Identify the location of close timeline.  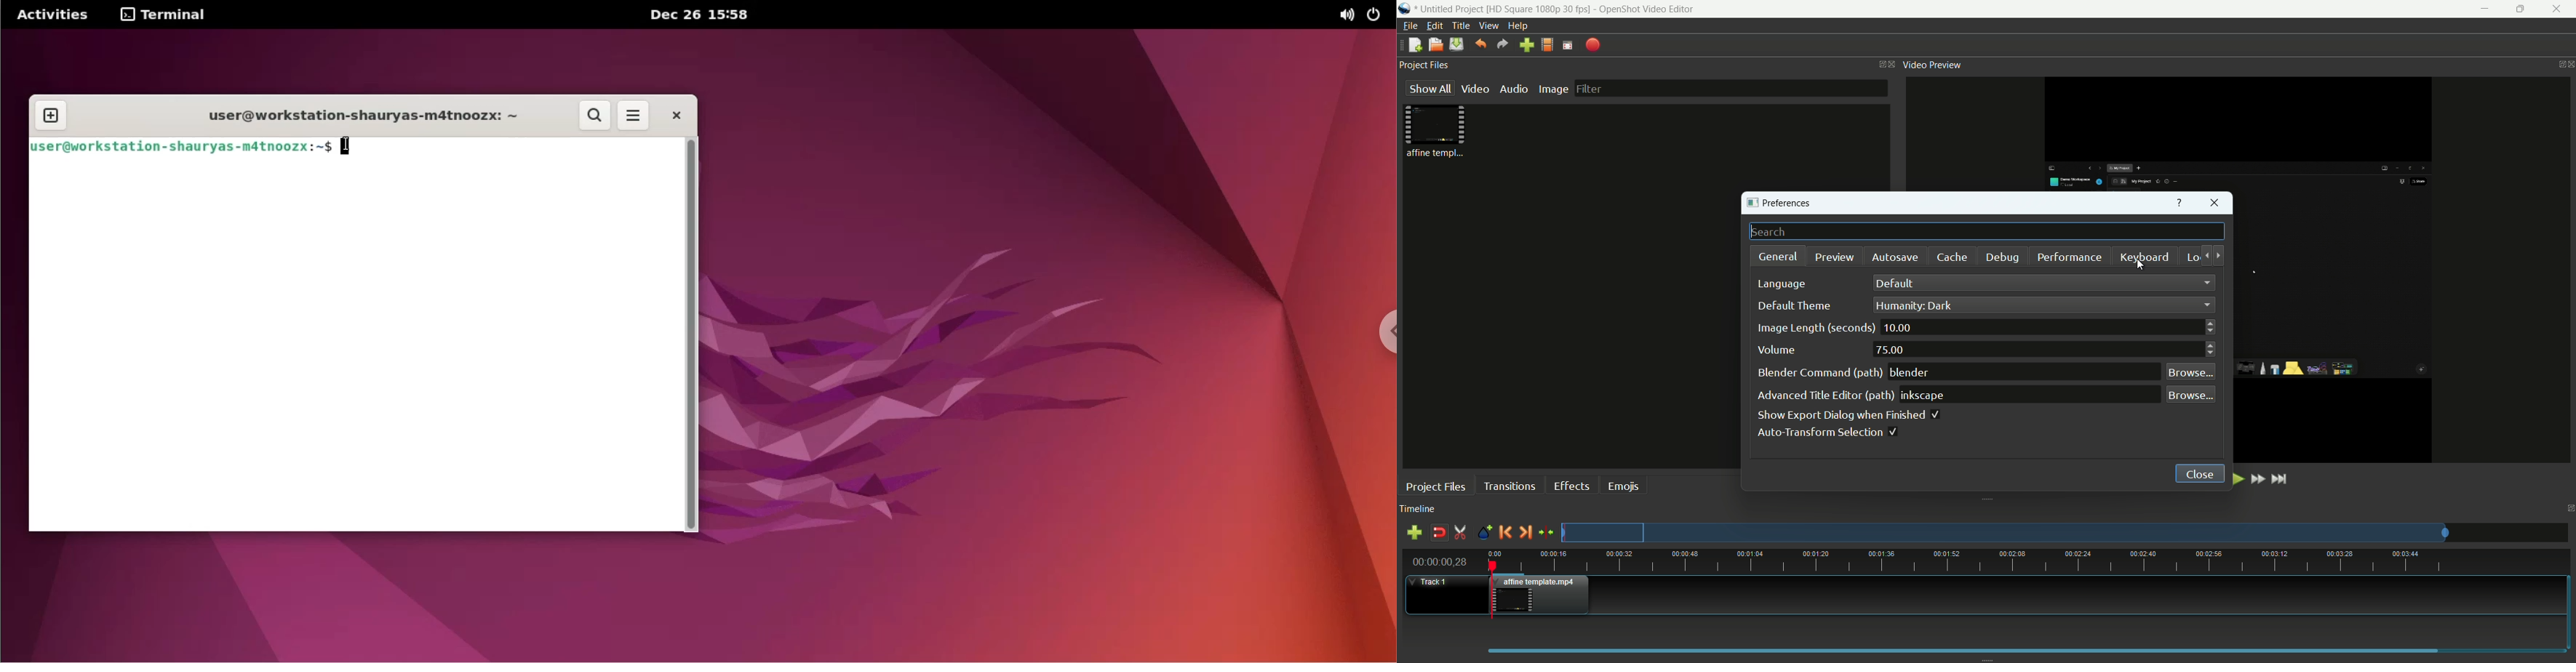
(2569, 508).